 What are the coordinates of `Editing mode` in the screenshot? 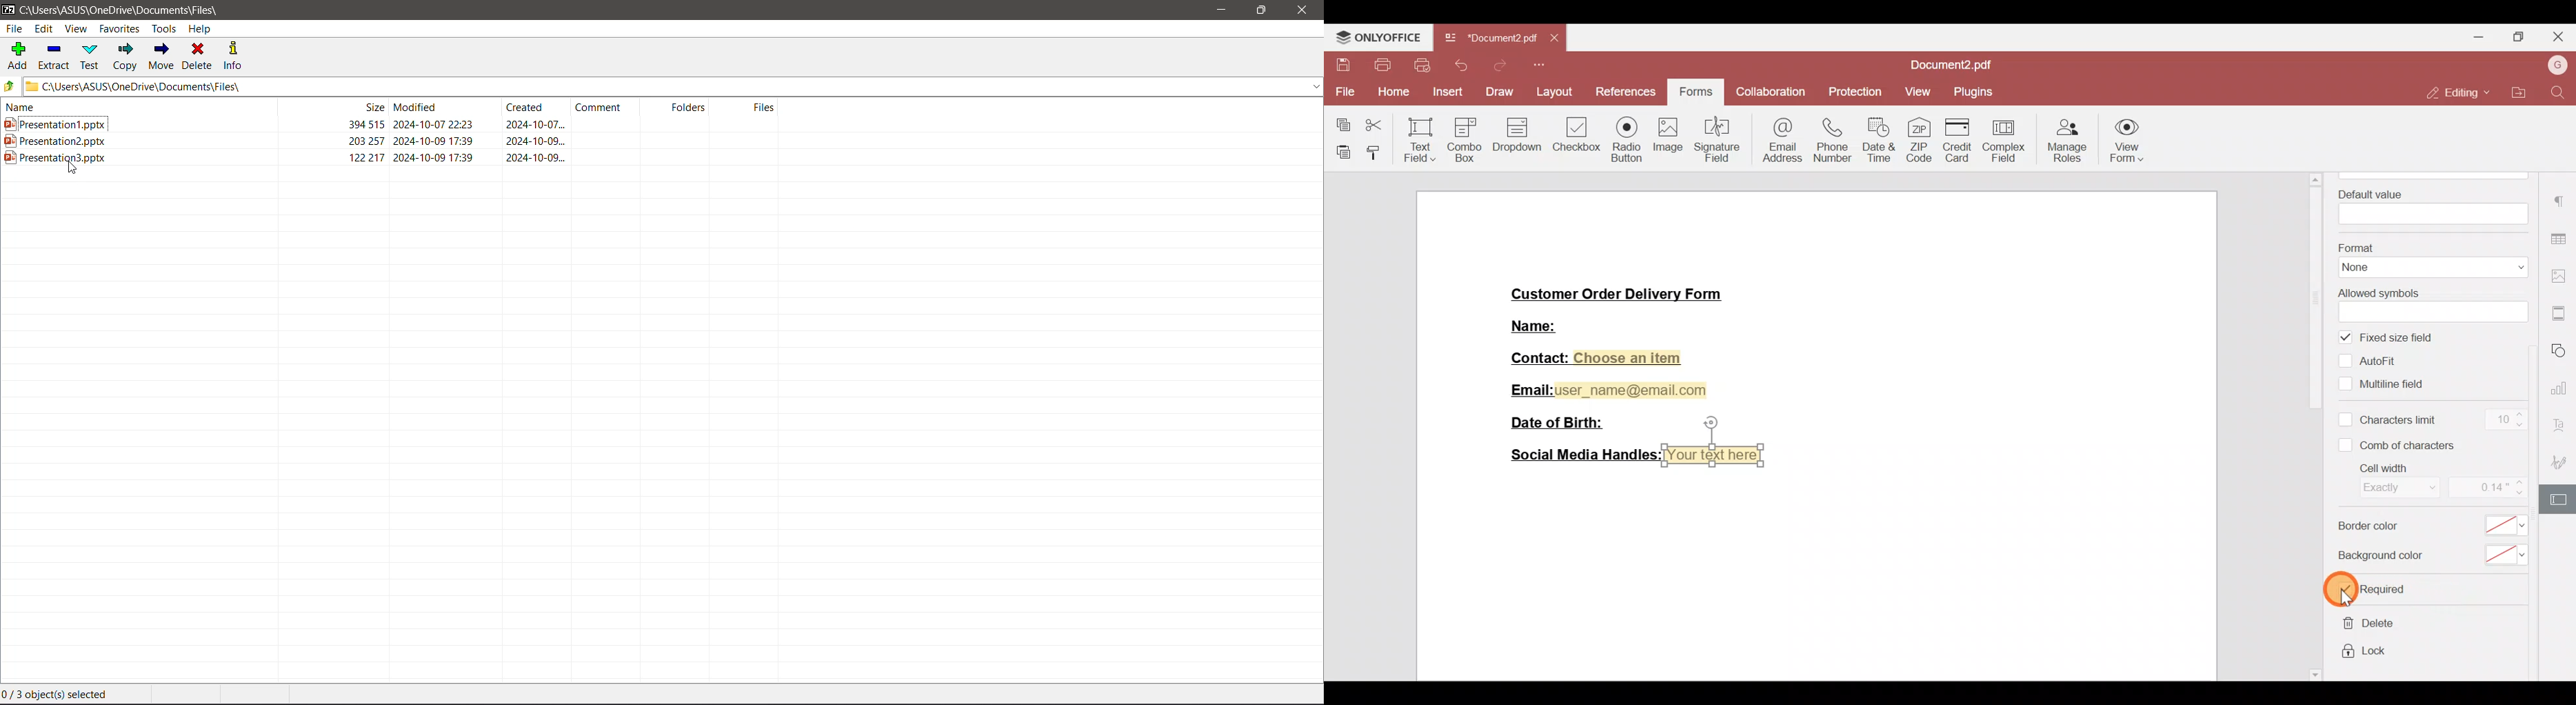 It's located at (2456, 93).